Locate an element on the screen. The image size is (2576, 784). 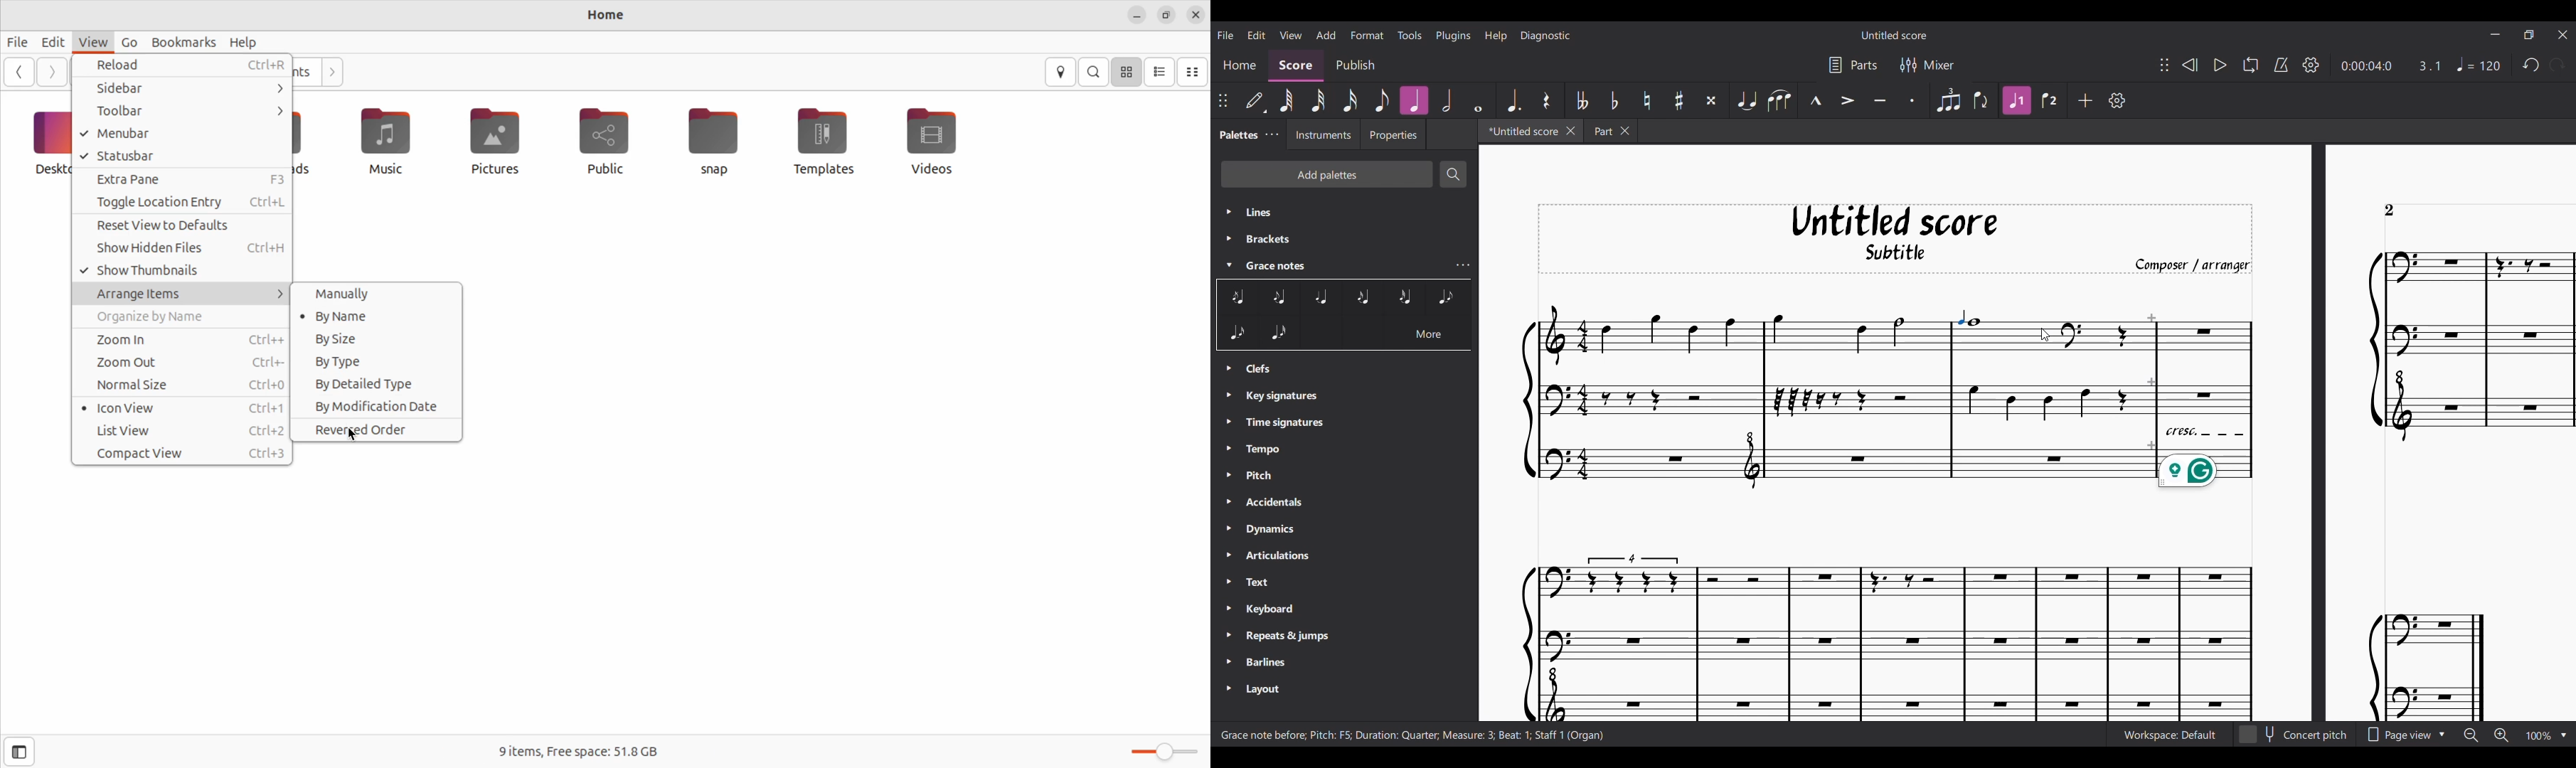
32nd note is located at coordinates (1317, 101).